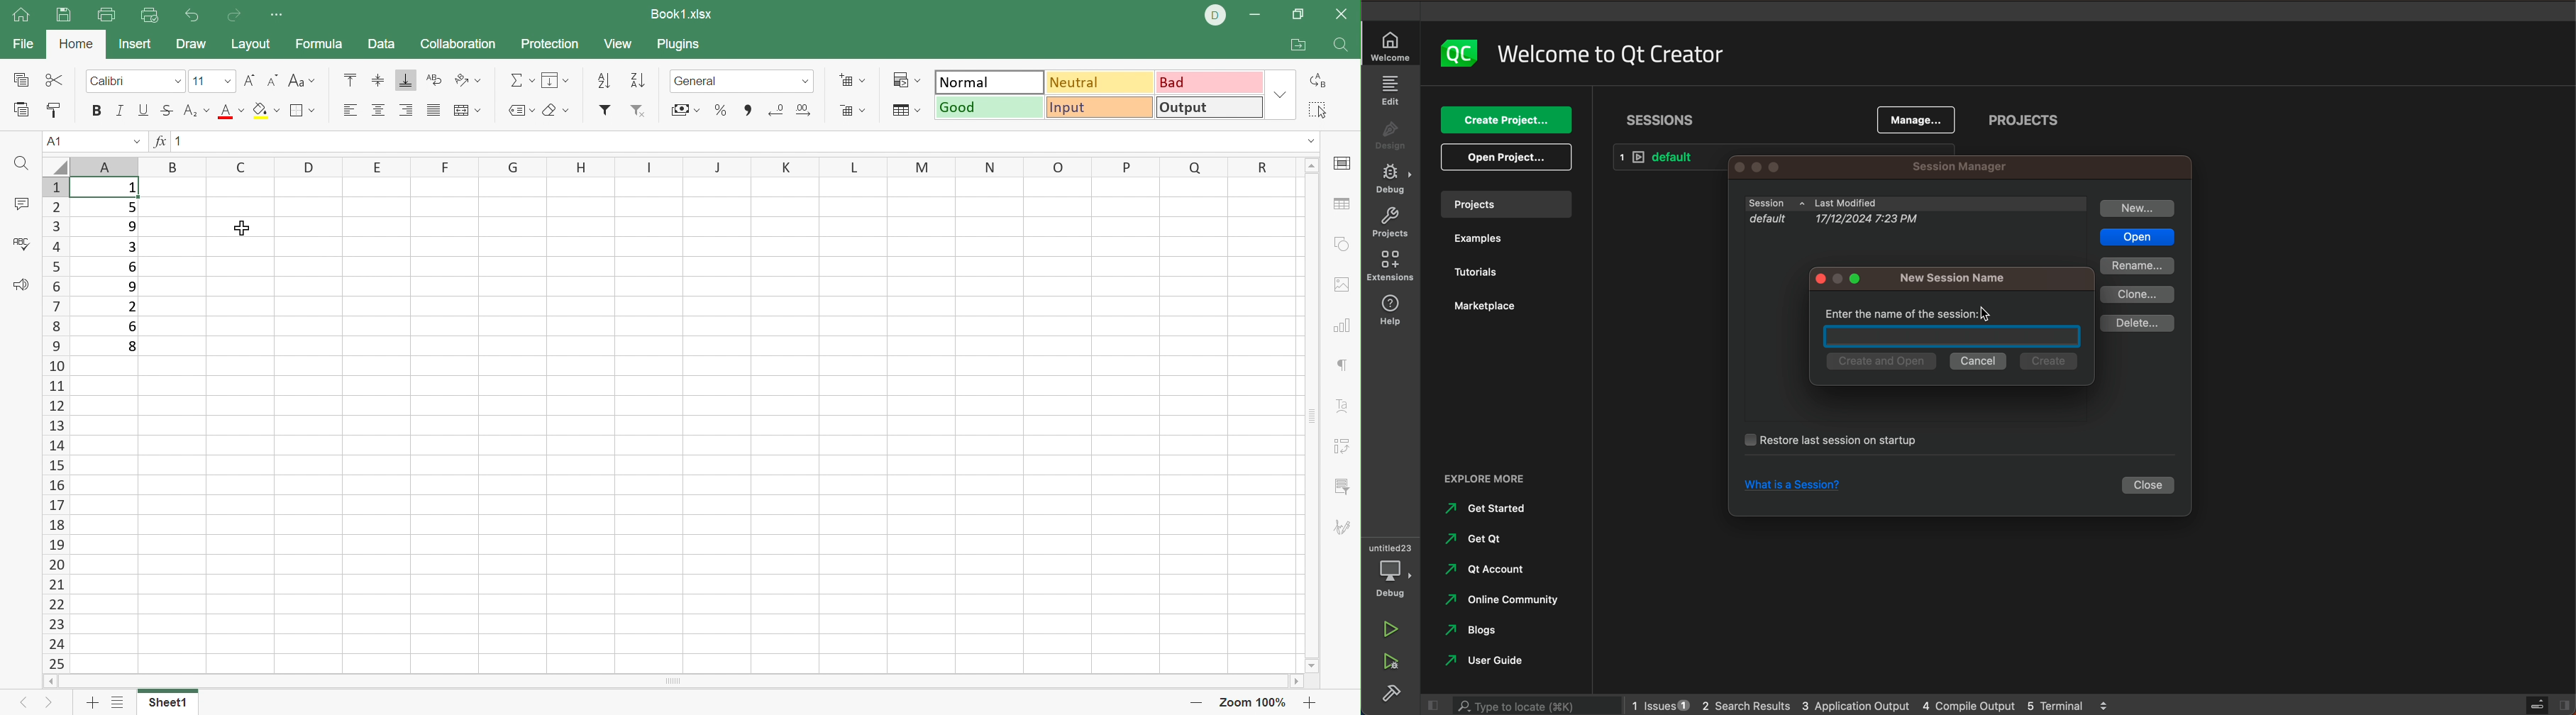 Image resolution: width=2576 pixels, height=728 pixels. What do you see at coordinates (1301, 12) in the screenshot?
I see `Restore Down` at bounding box center [1301, 12].